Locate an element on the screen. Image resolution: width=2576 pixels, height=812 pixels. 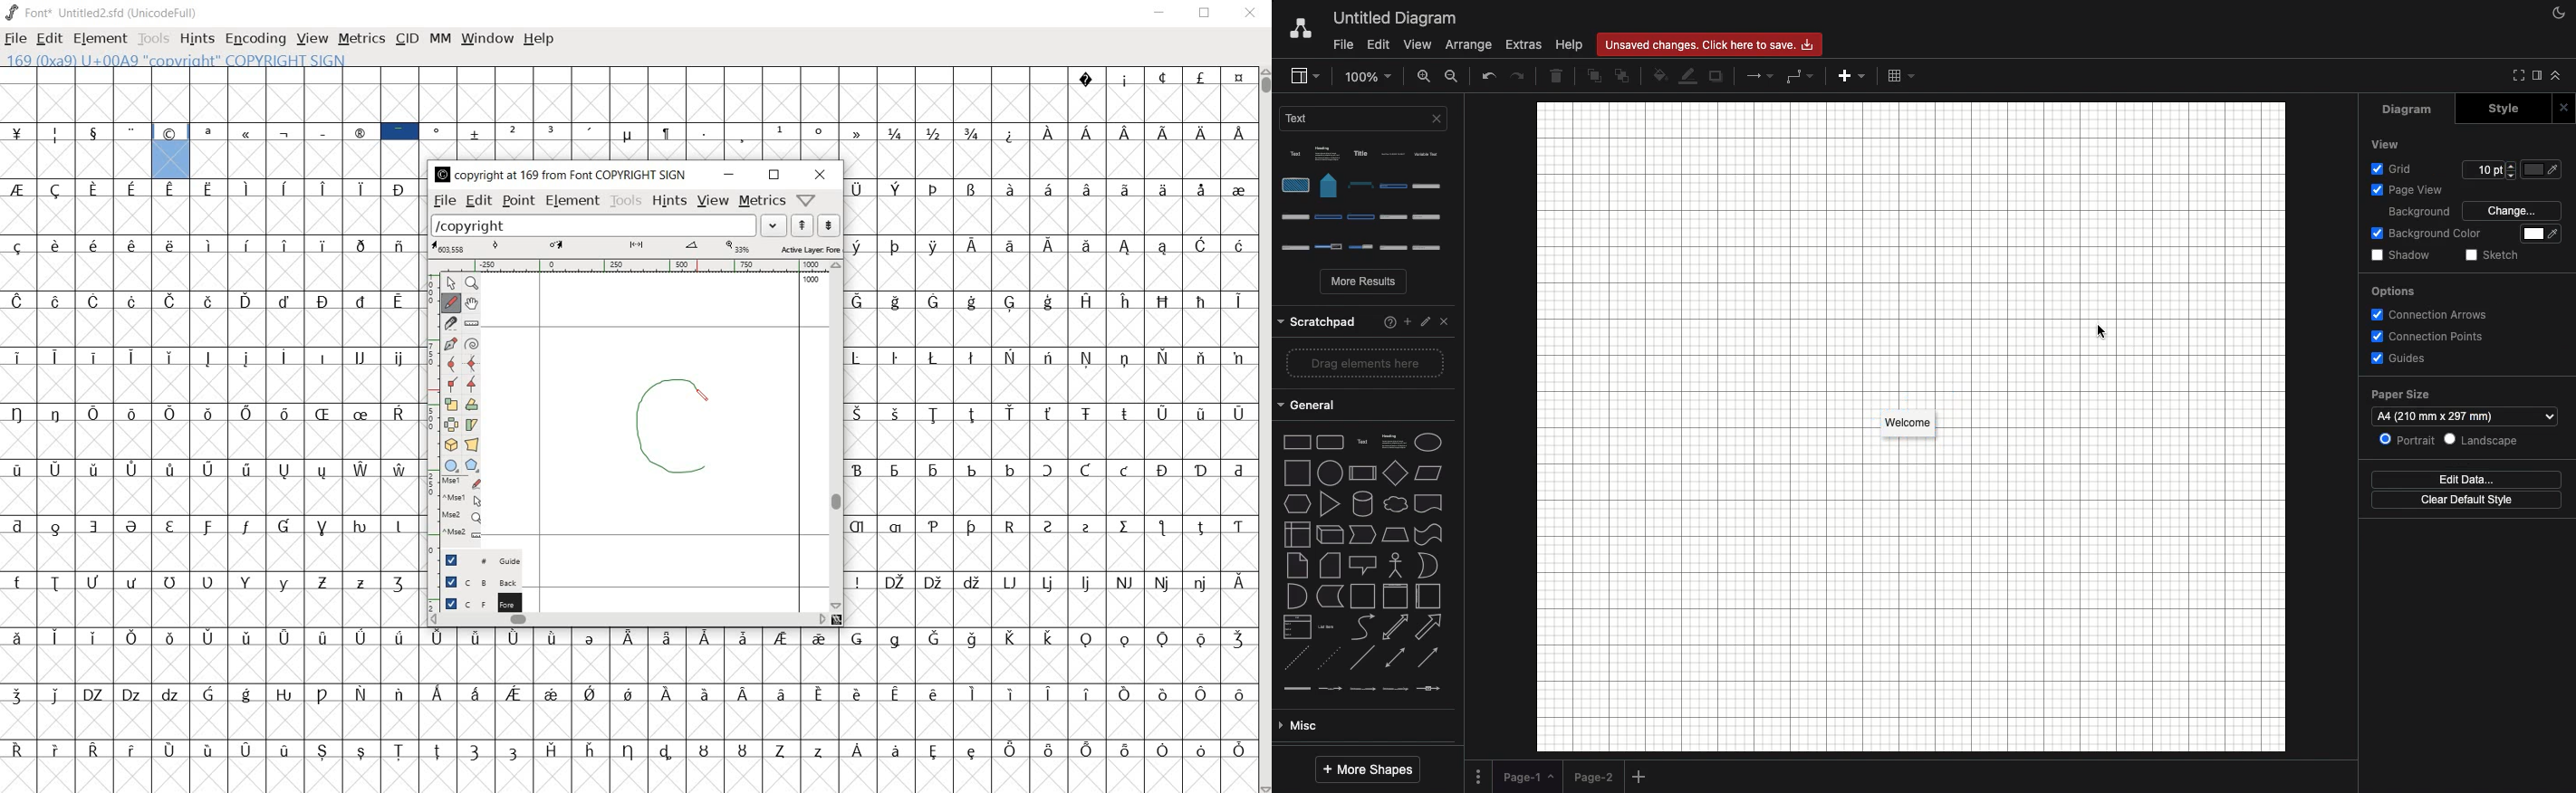
foreground layer is located at coordinates (474, 603).